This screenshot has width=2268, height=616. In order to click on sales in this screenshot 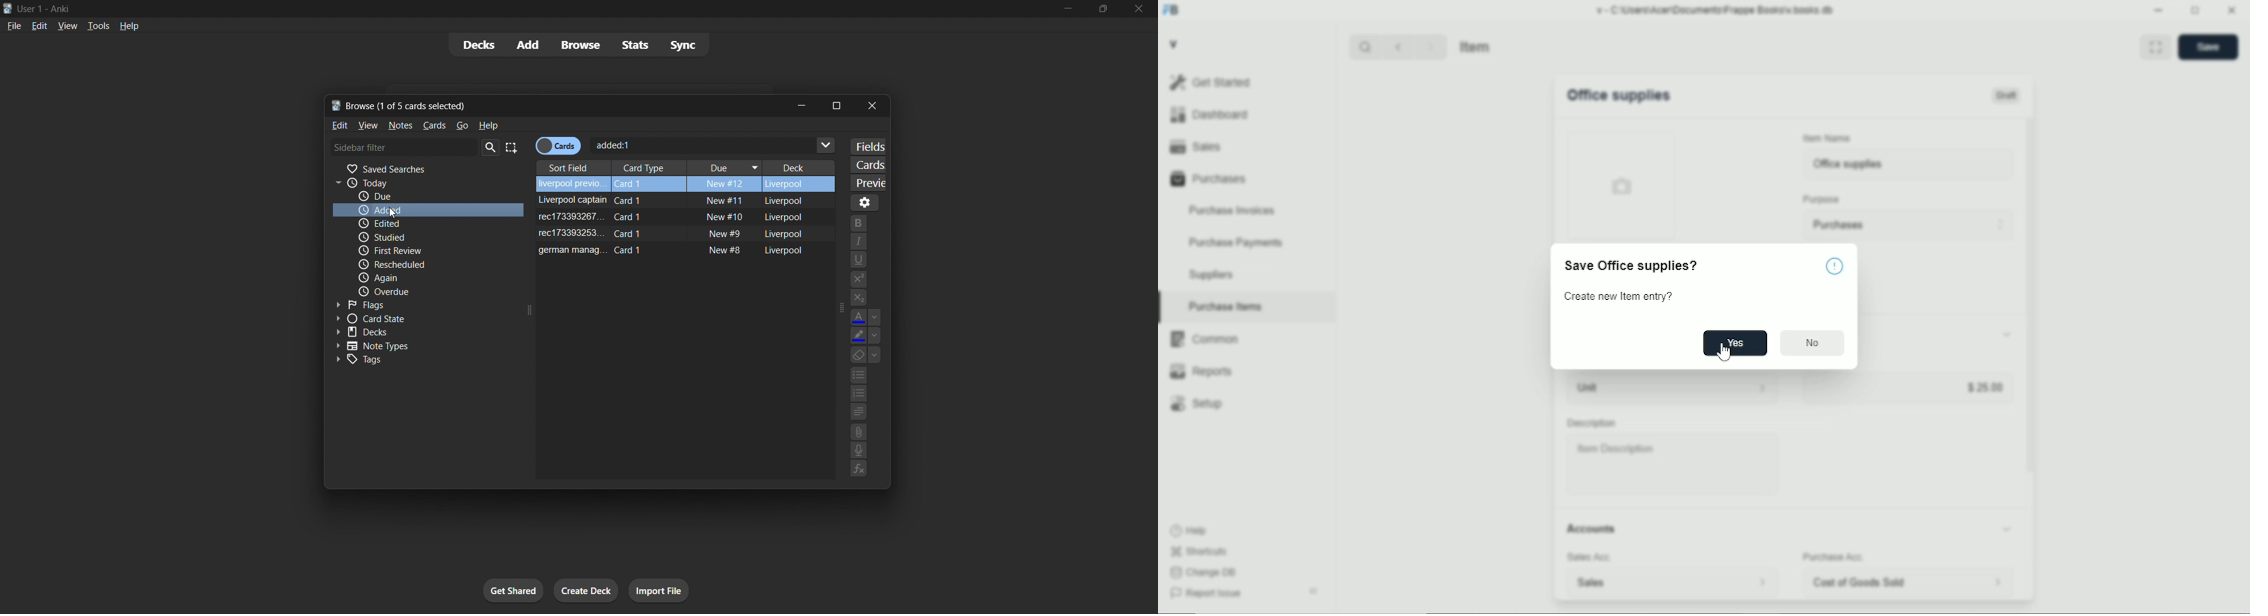, I will do `click(1196, 146)`.